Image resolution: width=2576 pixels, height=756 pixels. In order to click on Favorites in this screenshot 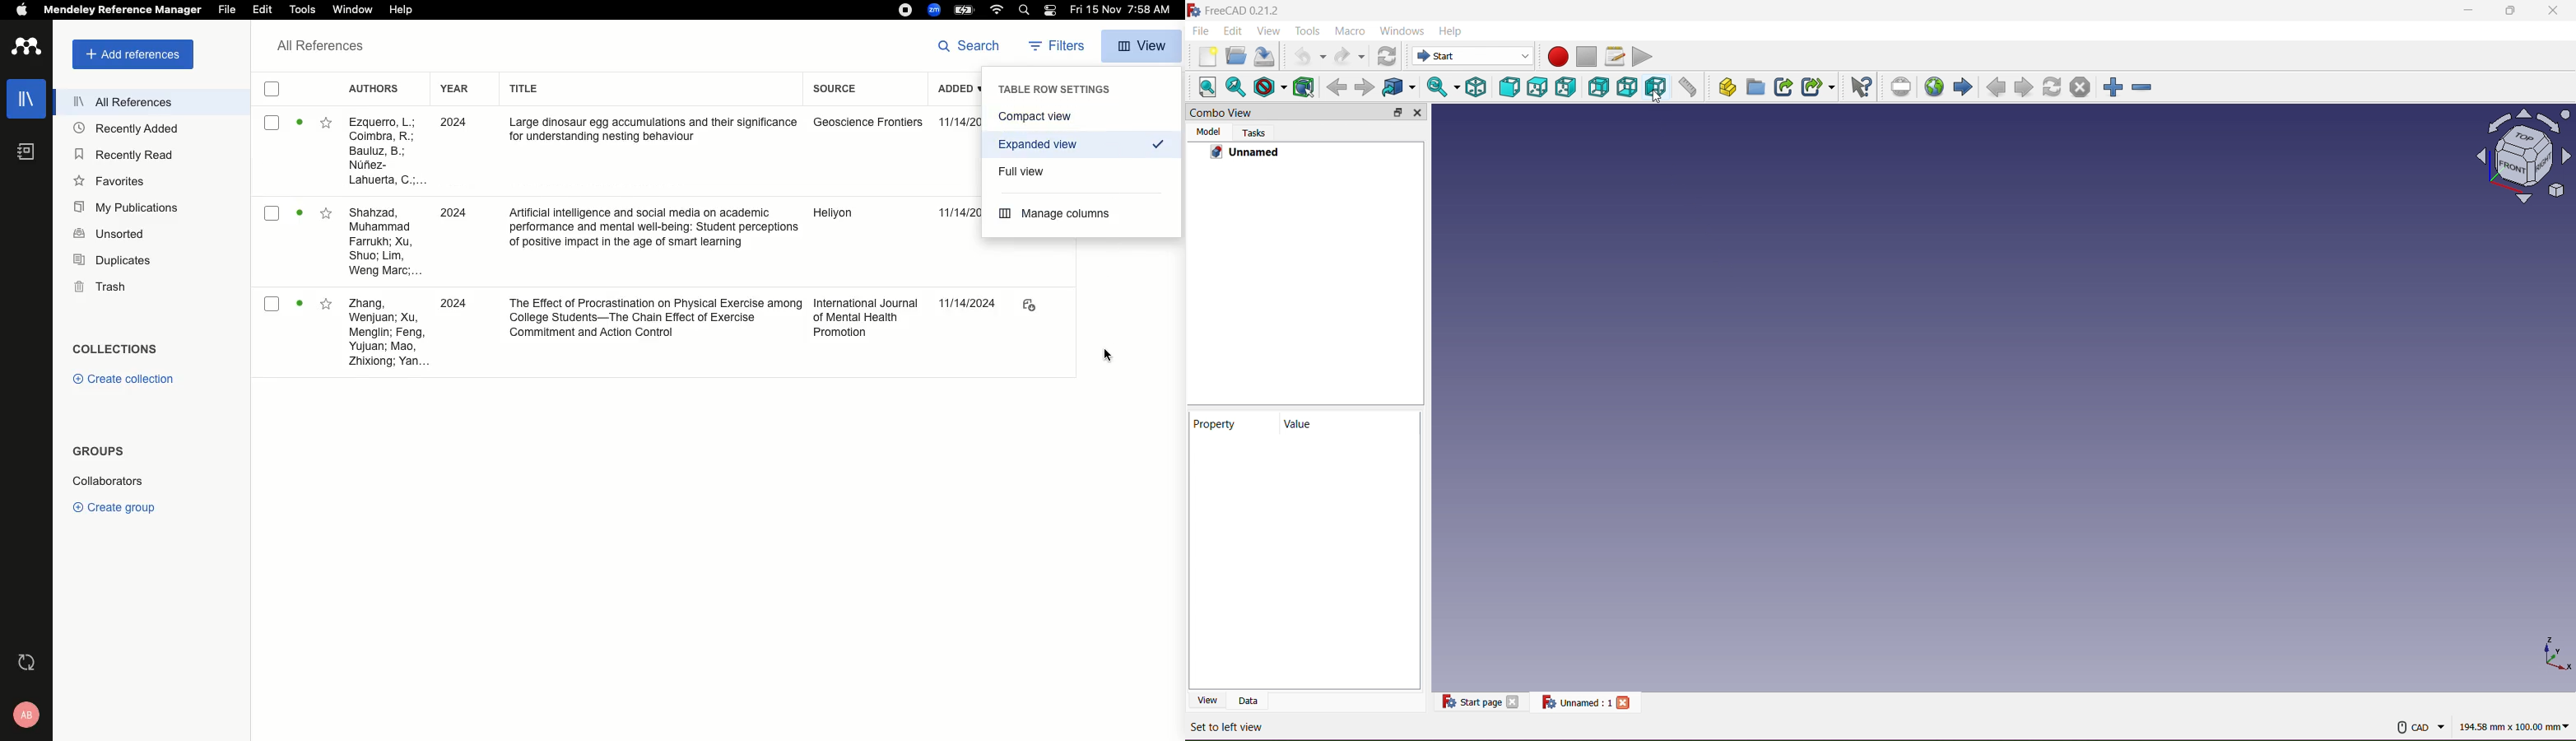, I will do `click(328, 212)`.